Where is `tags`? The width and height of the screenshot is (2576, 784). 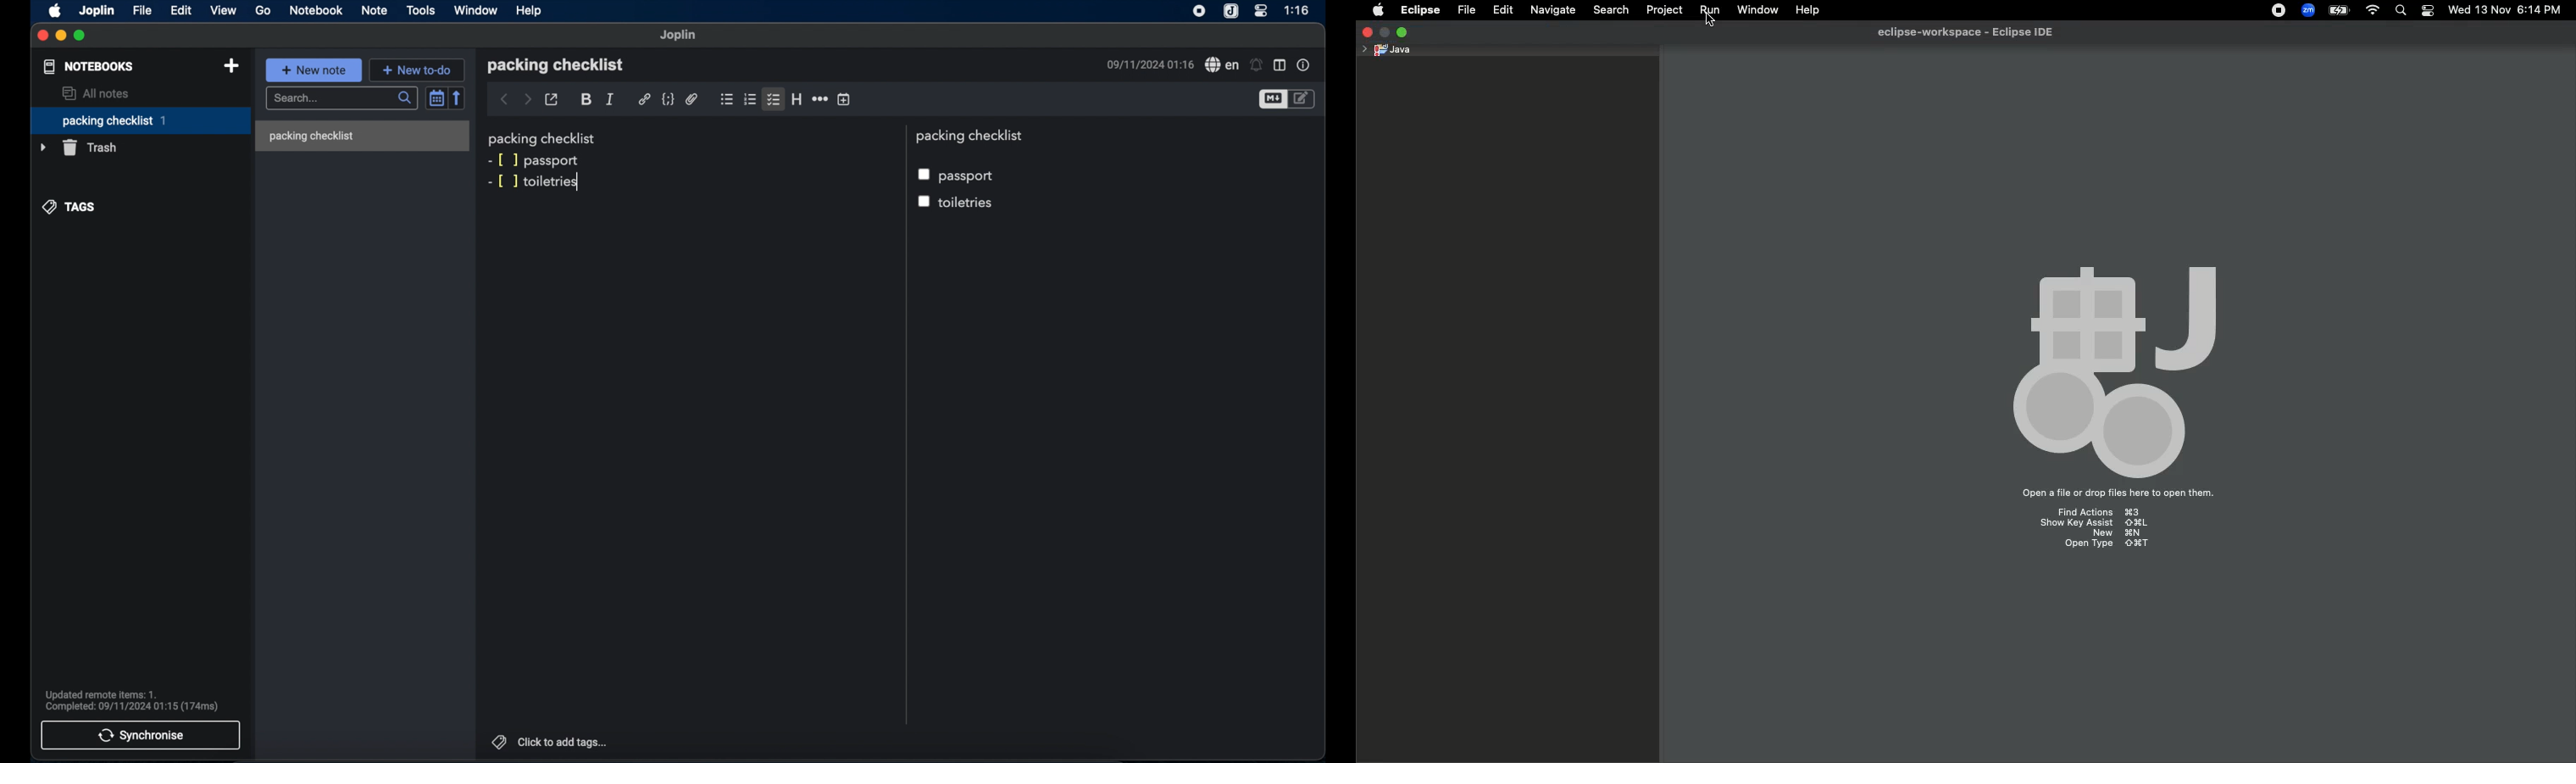 tags is located at coordinates (68, 208).